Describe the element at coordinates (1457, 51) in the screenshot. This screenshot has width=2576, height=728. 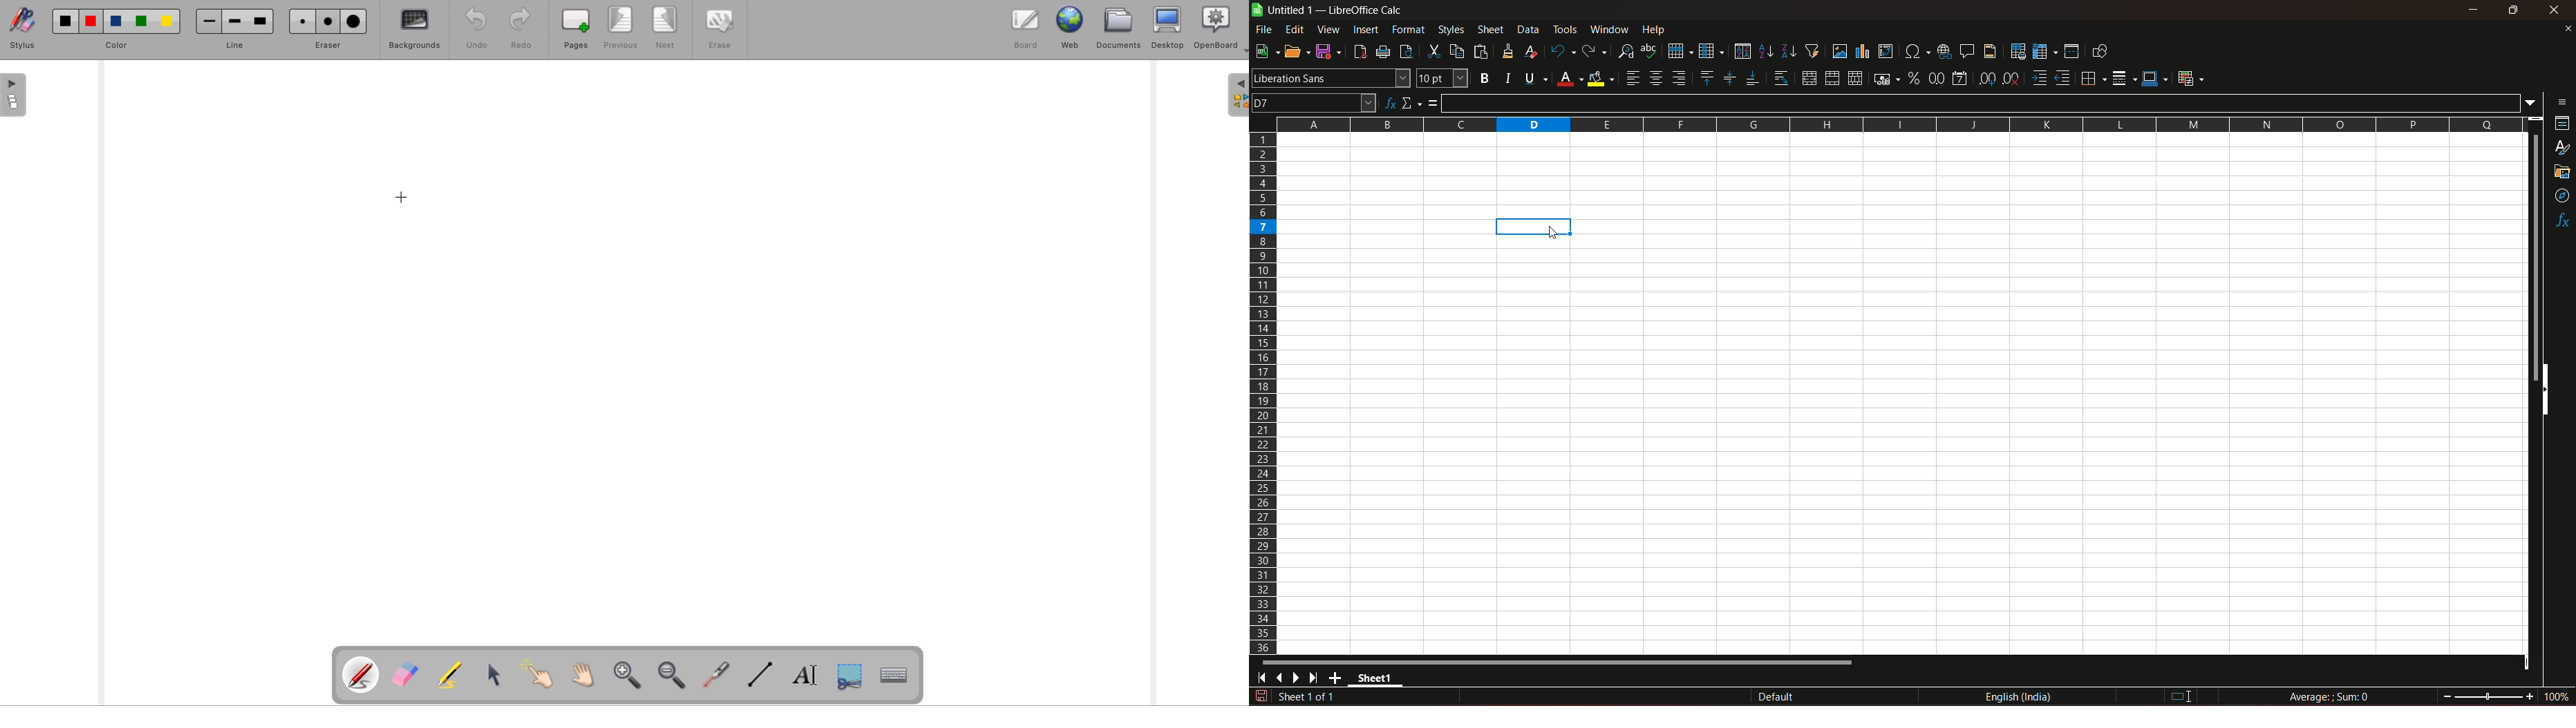
I see `copy` at that location.